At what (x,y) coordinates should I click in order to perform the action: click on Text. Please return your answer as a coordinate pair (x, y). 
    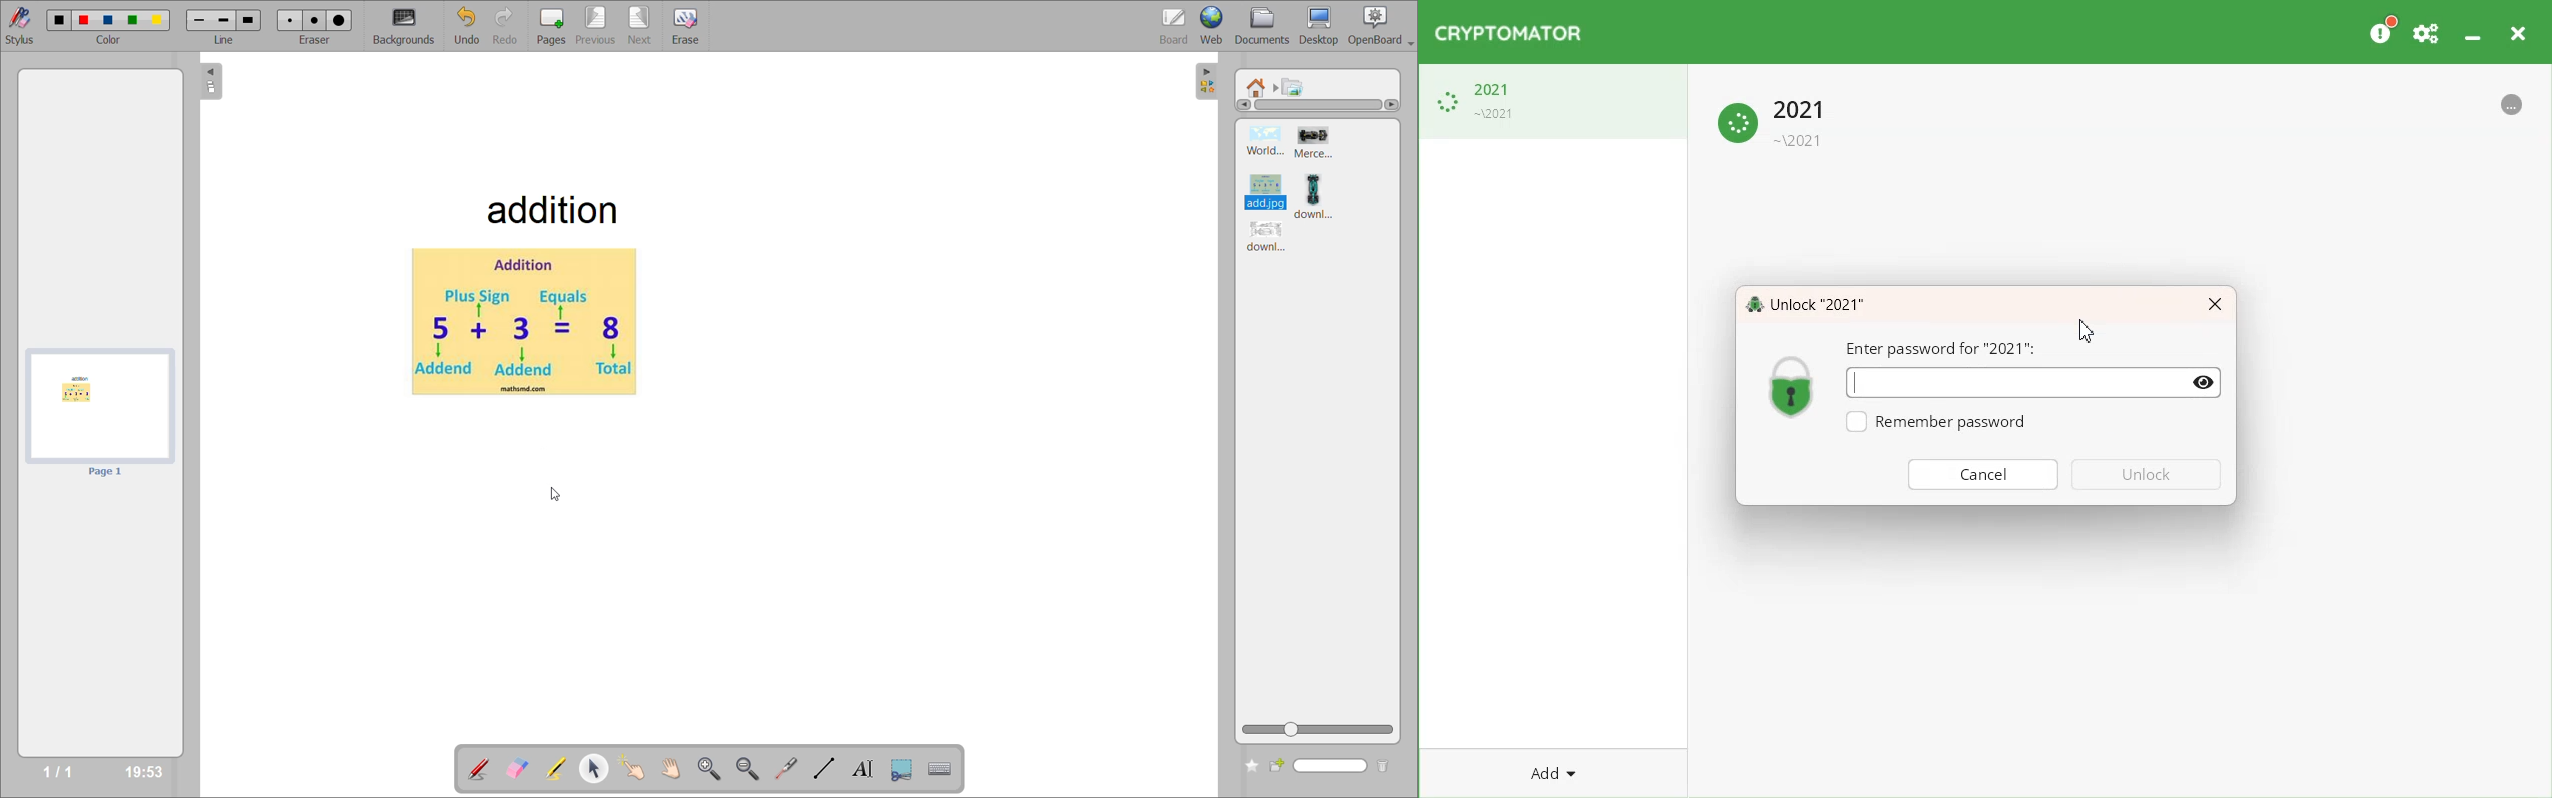
    Looking at the image, I should click on (1805, 303).